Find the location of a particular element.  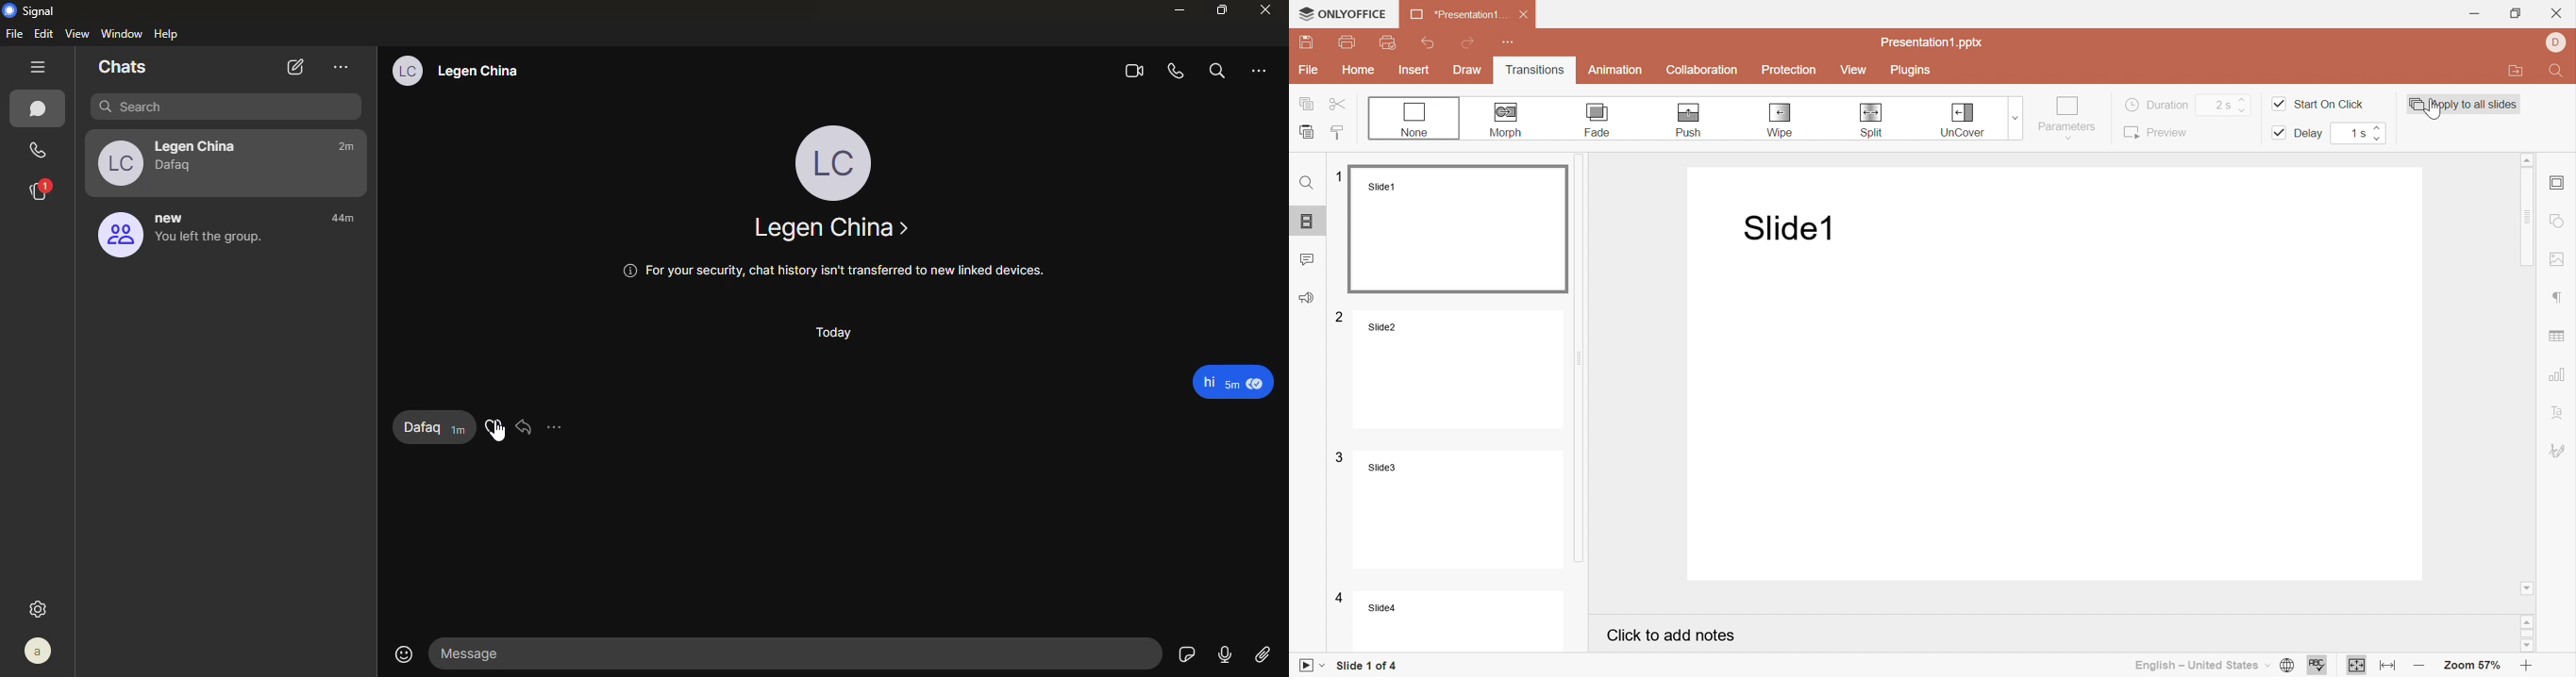

Scroll bar is located at coordinates (1585, 357).